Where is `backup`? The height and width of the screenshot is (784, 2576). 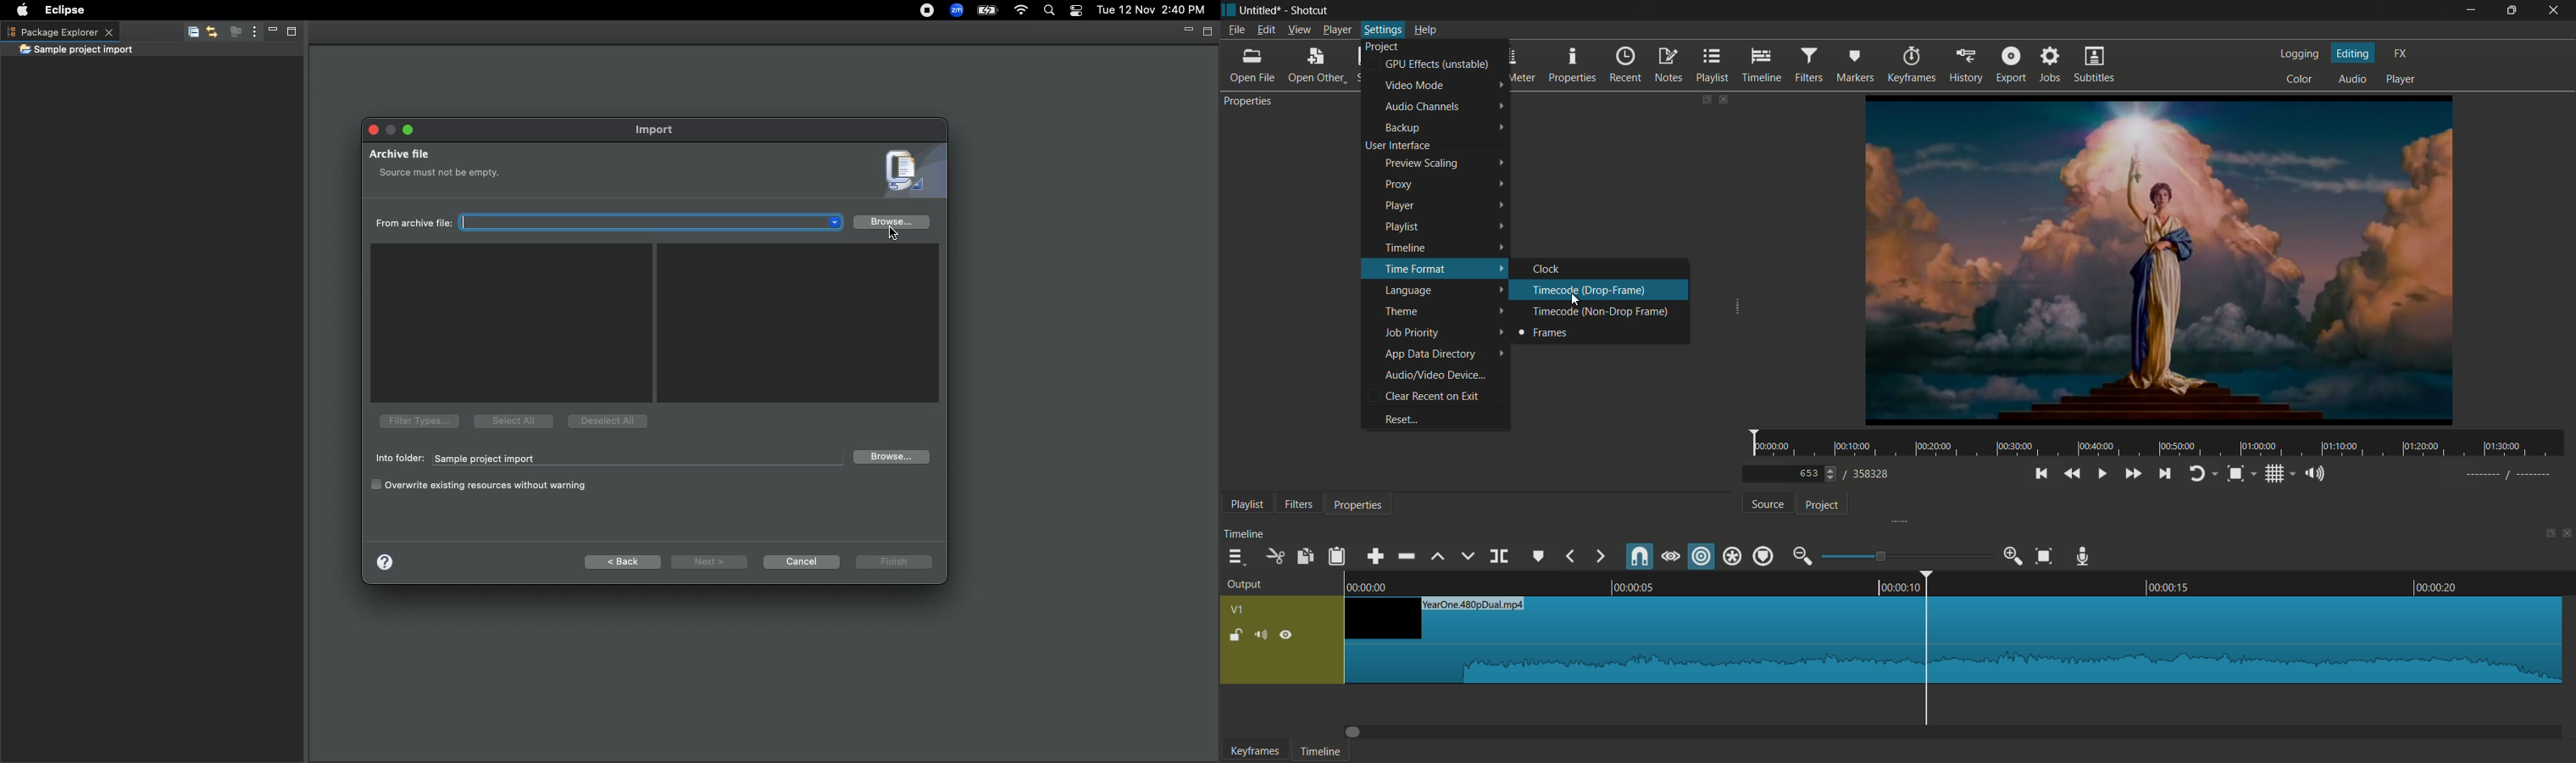 backup is located at coordinates (1403, 127).